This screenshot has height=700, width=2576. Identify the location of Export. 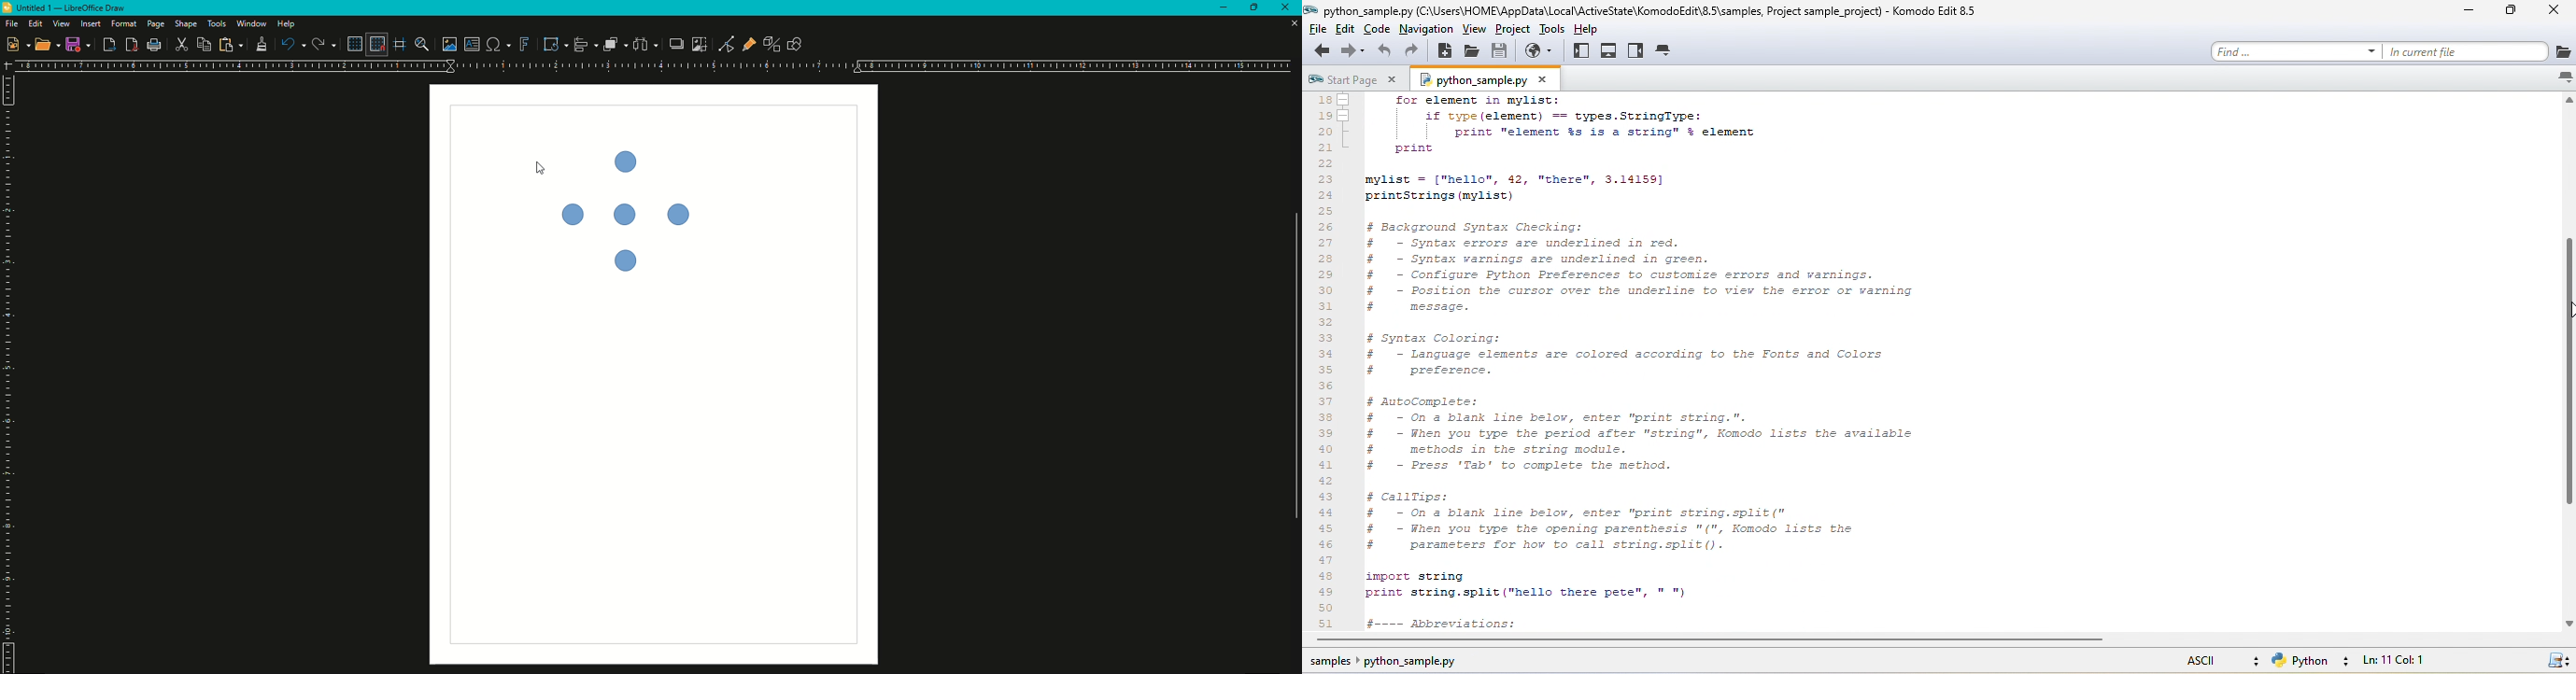
(109, 46).